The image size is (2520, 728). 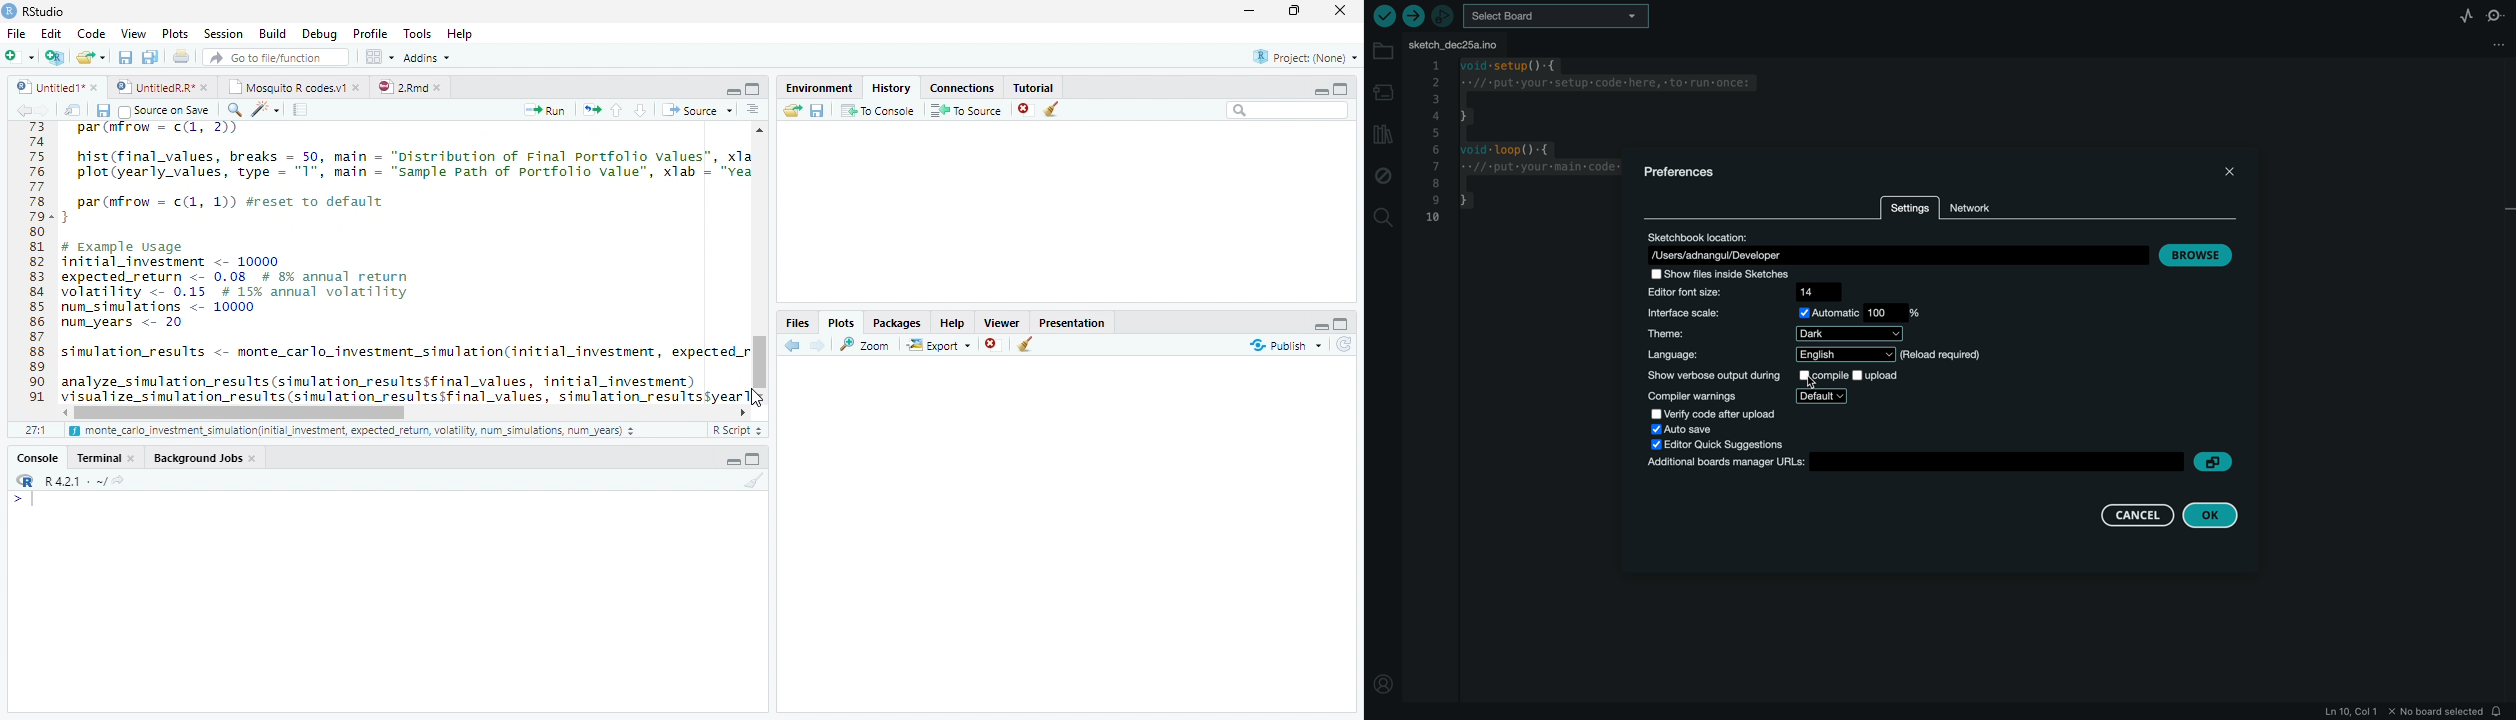 I want to click on Source, so click(x=696, y=109).